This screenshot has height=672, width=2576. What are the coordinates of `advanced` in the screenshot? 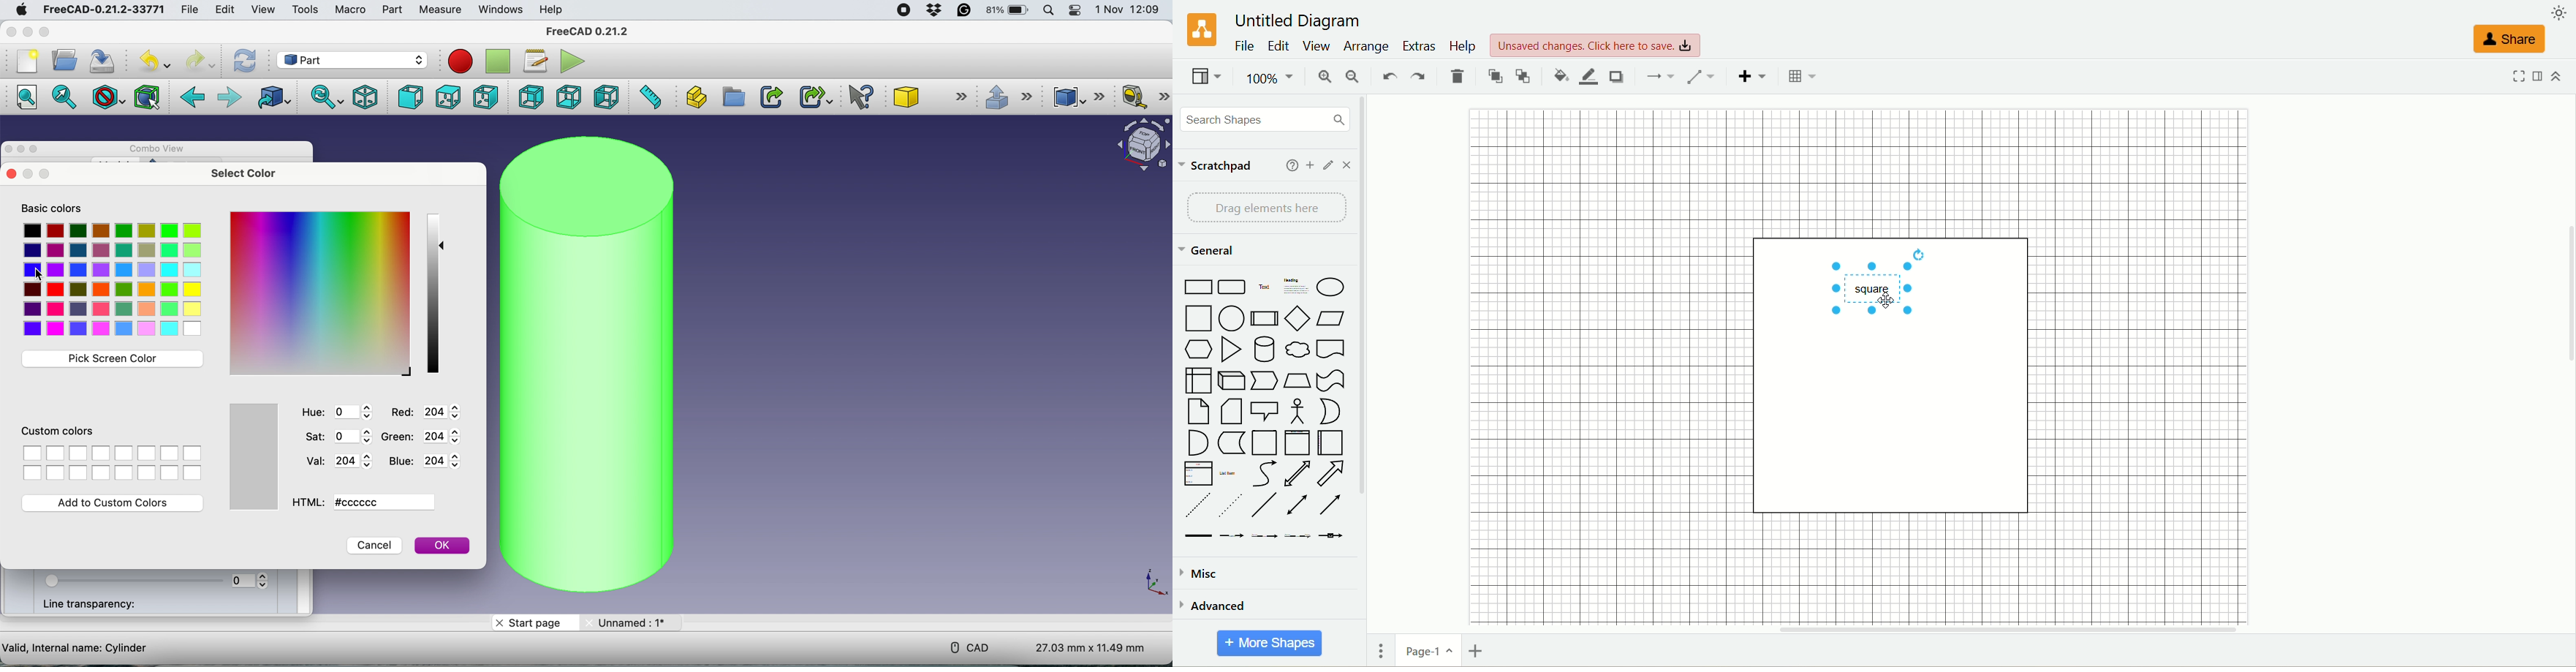 It's located at (1222, 604).